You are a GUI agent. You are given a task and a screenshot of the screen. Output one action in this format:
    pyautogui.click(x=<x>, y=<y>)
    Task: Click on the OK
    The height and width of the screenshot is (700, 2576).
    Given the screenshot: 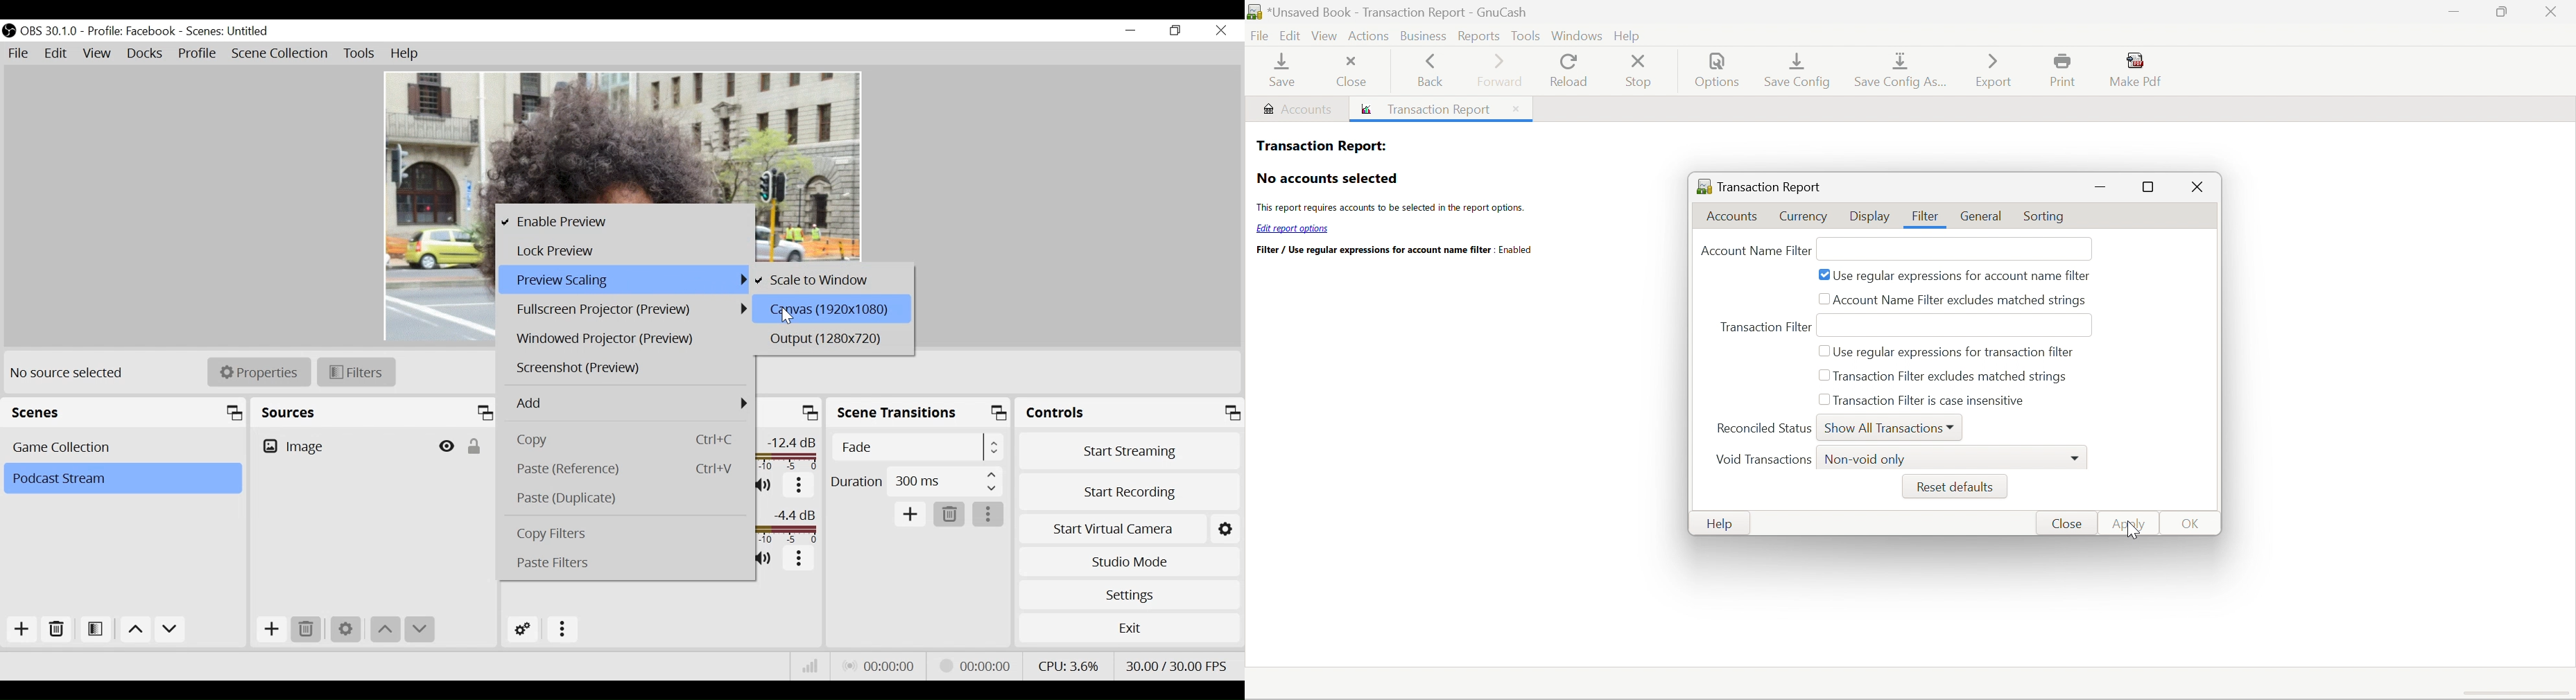 What is the action you would take?
    pyautogui.click(x=2192, y=525)
    